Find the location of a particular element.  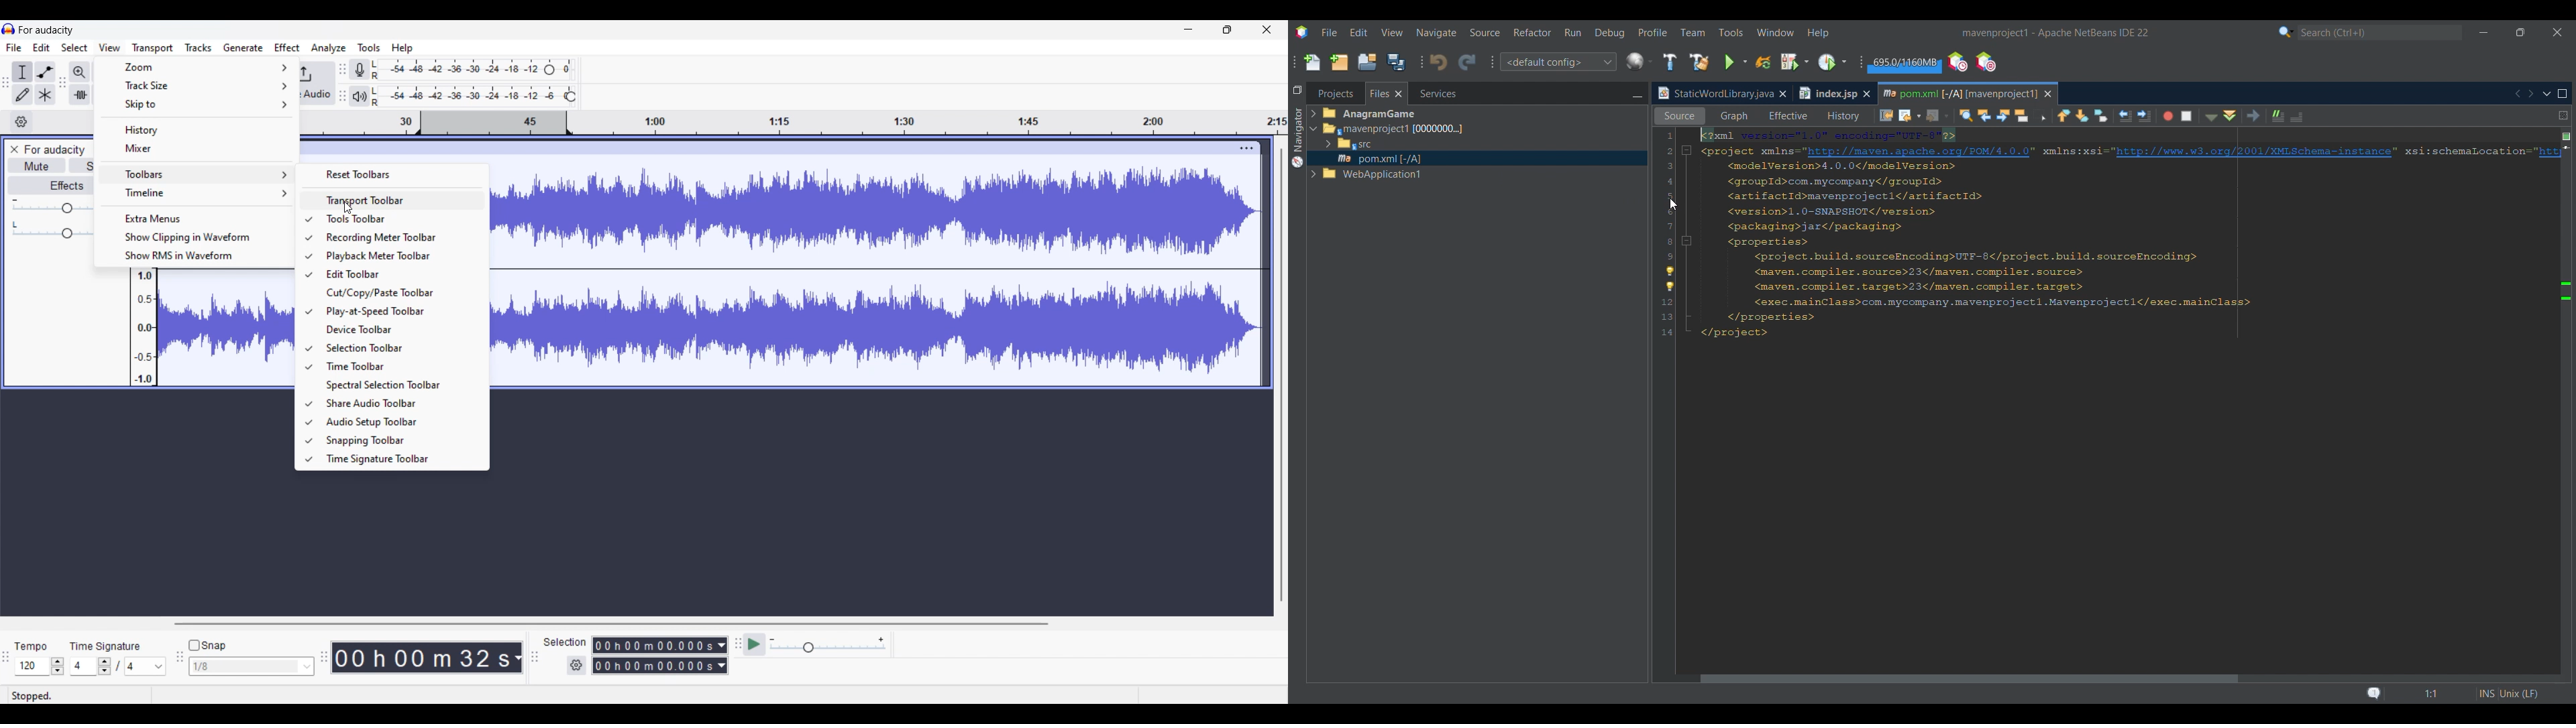

View menu is located at coordinates (110, 47).